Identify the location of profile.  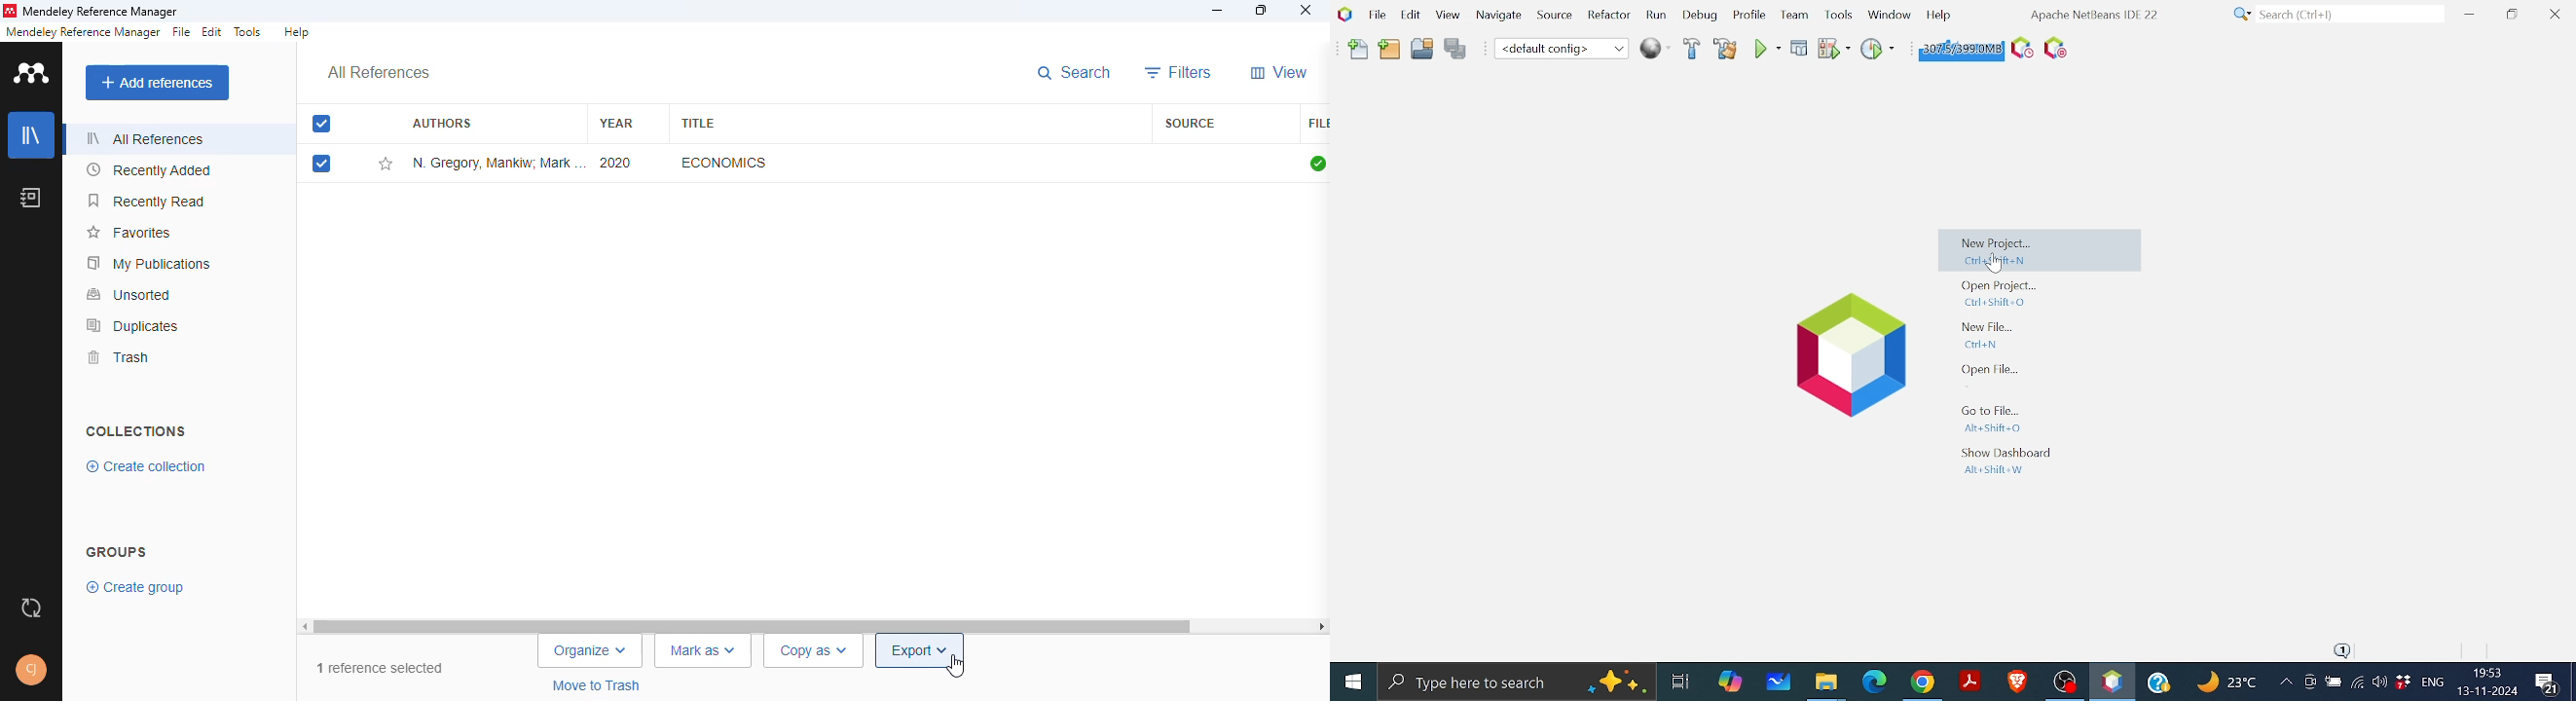
(31, 670).